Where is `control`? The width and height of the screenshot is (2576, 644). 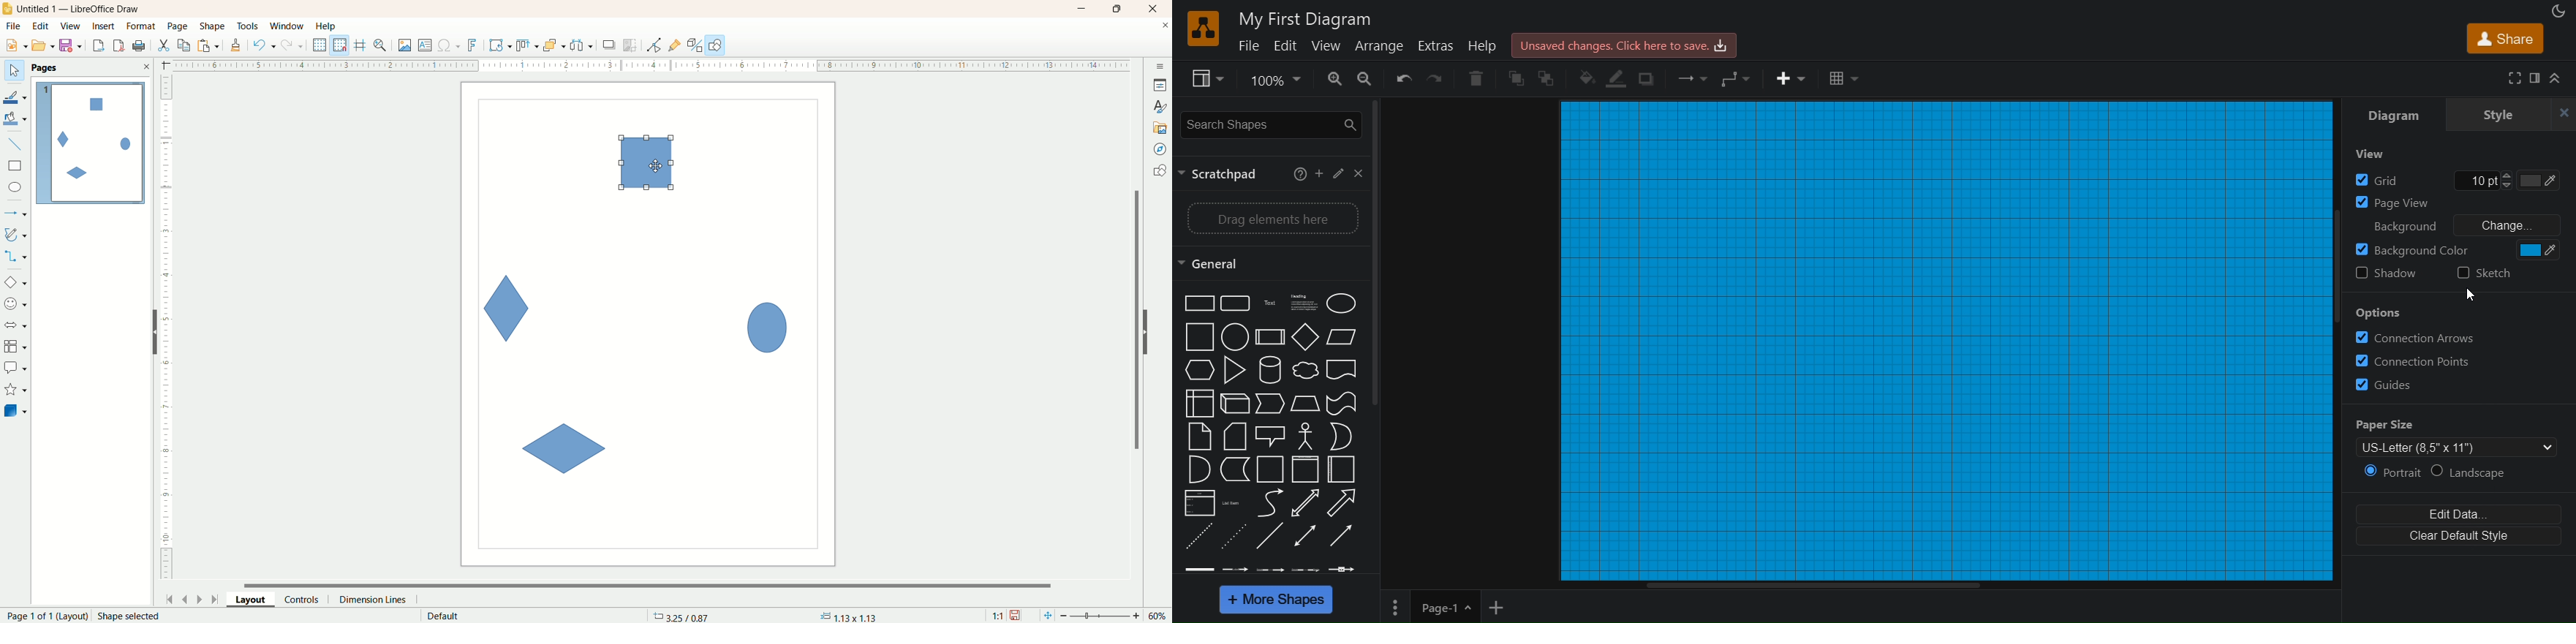 control is located at coordinates (307, 599).